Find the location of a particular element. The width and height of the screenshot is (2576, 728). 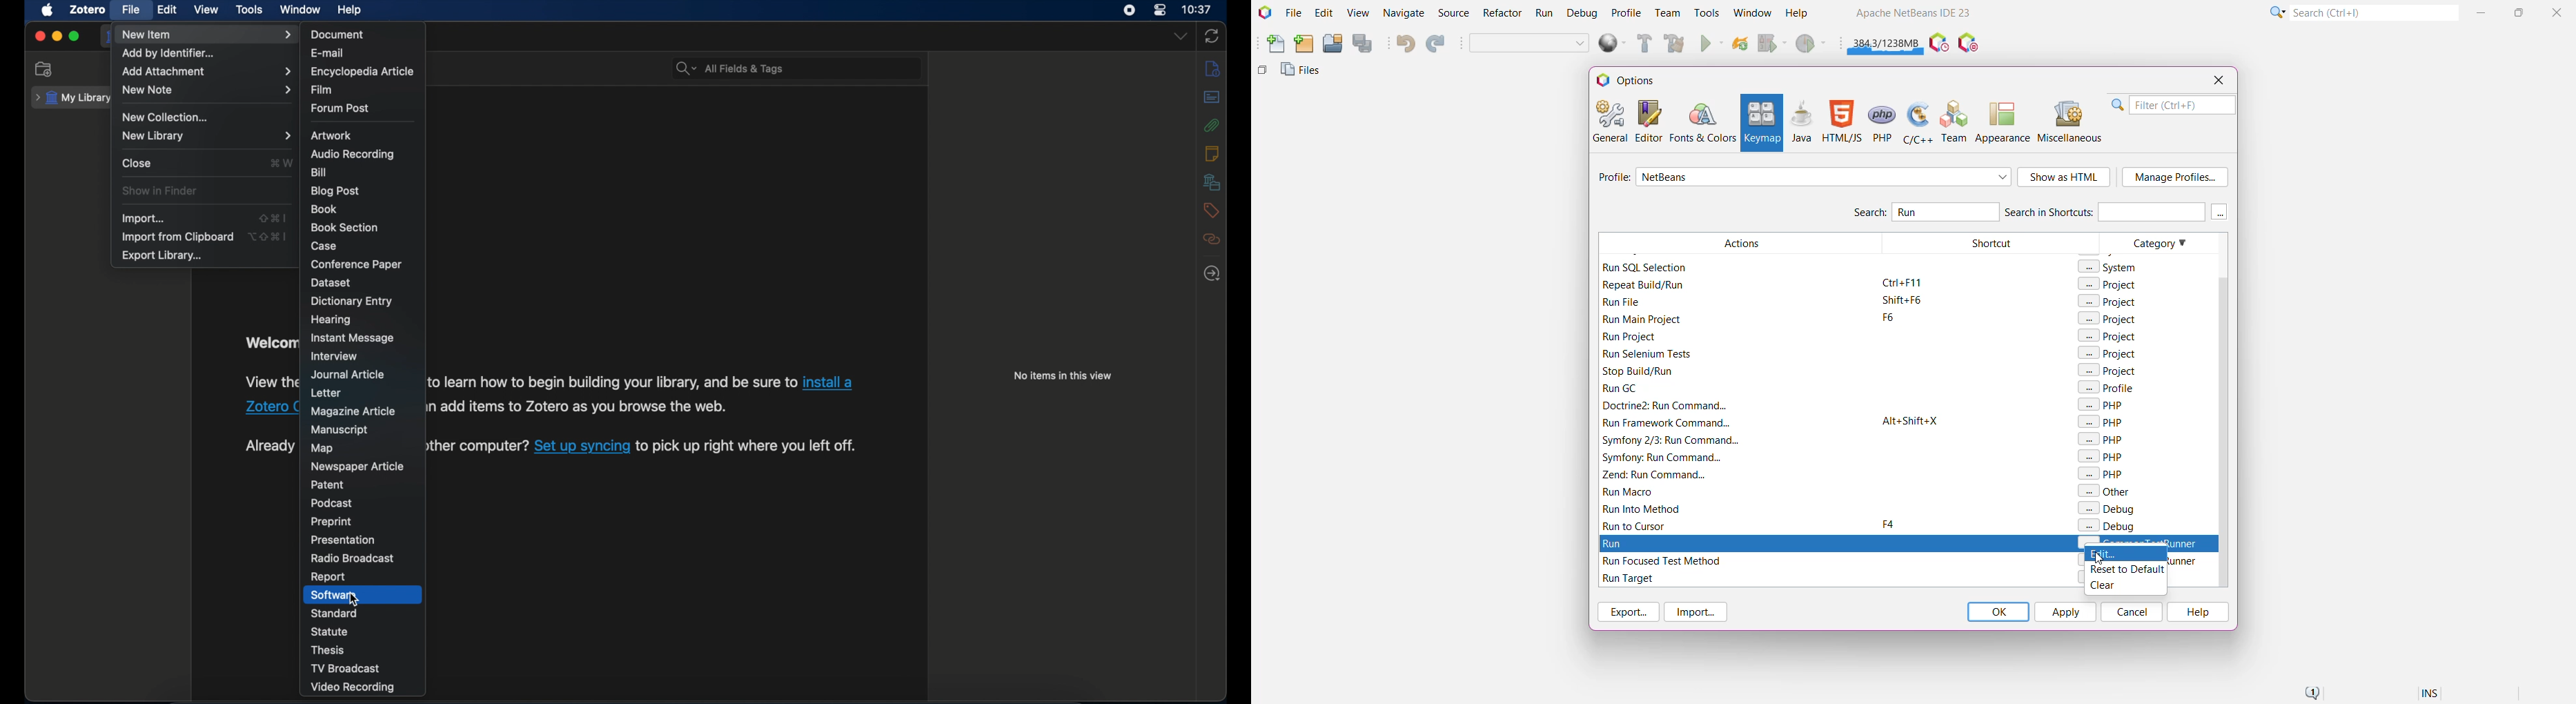

Reset to Default is located at coordinates (2127, 571).